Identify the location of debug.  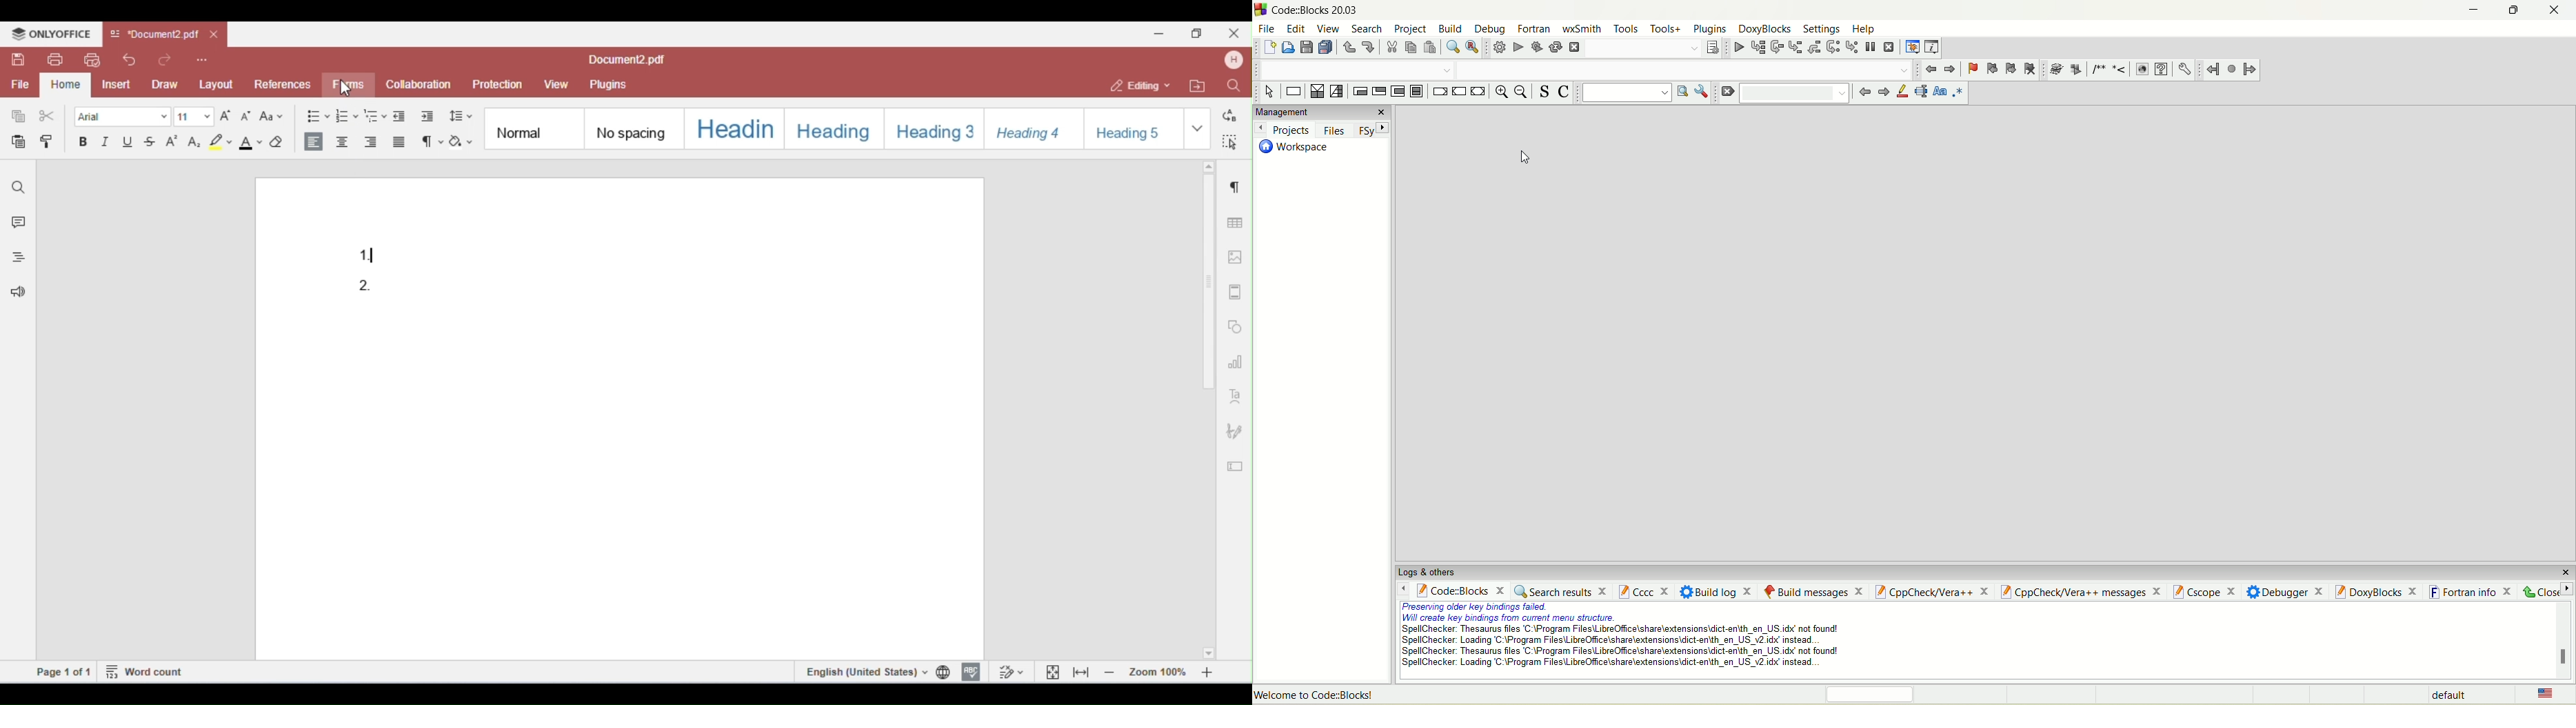
(1488, 28).